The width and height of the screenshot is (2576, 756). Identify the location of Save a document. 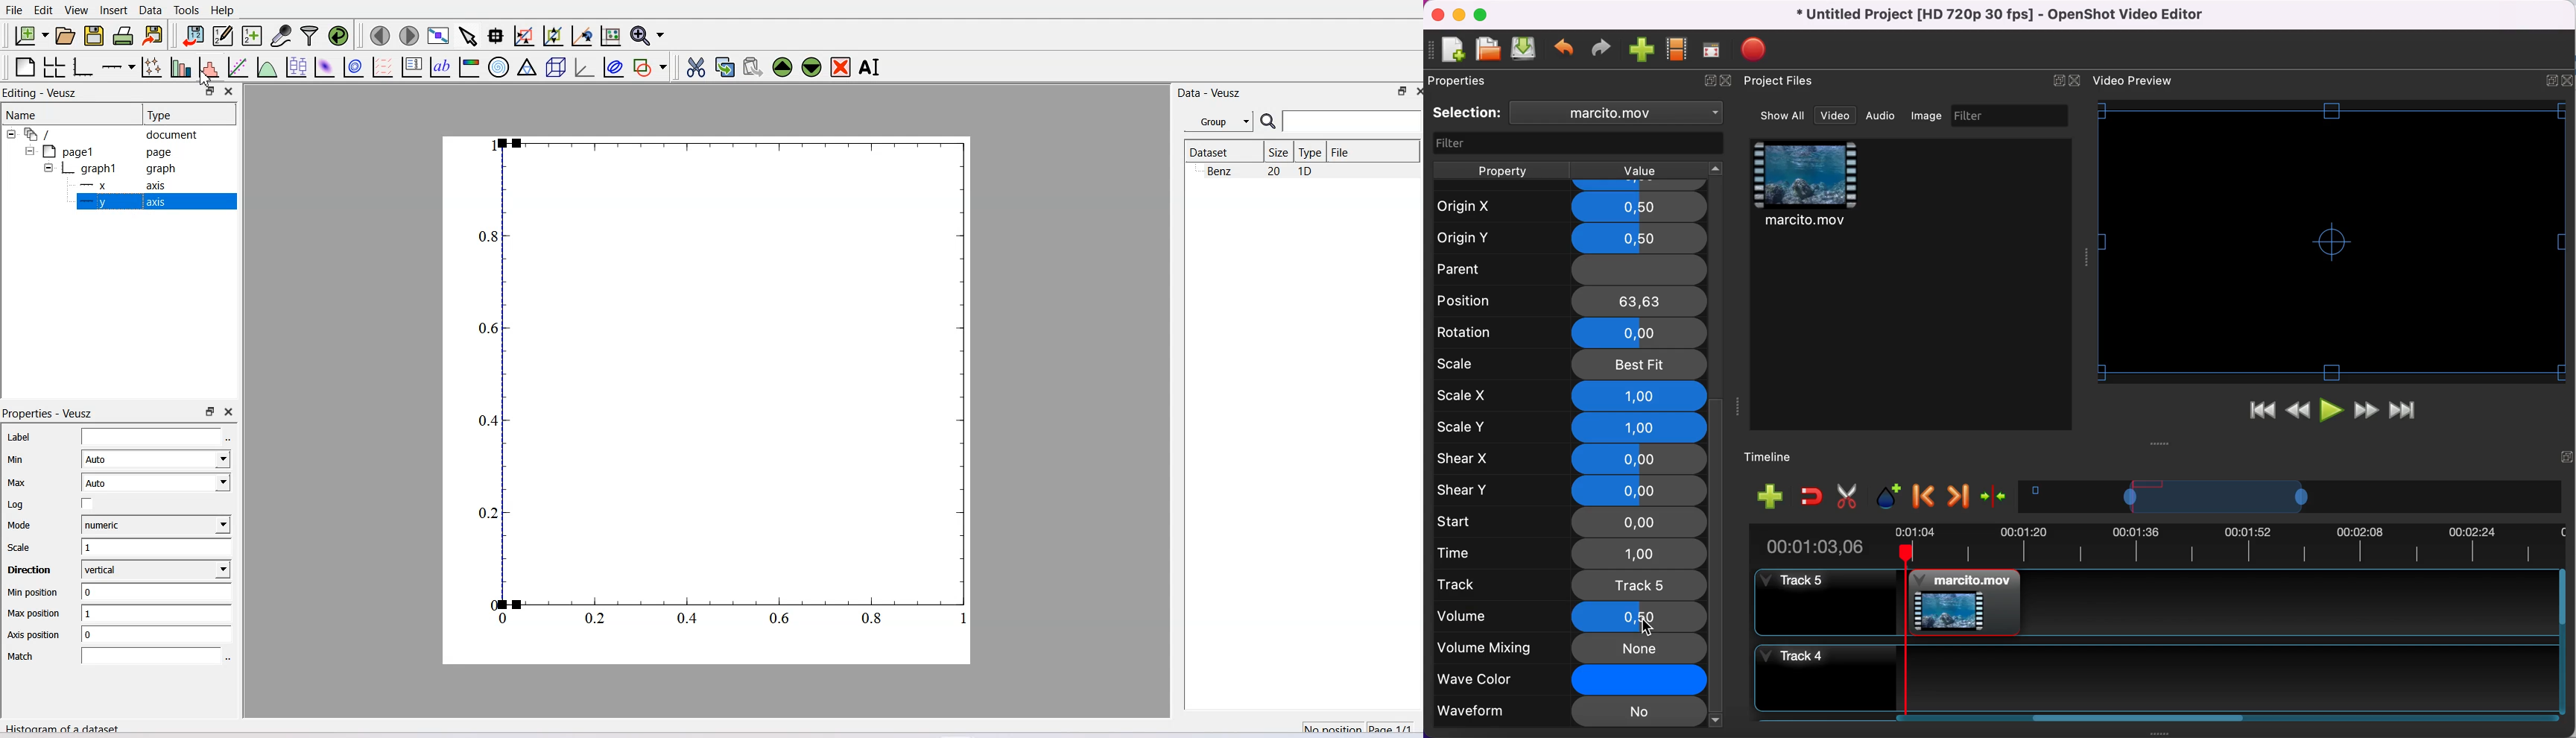
(95, 36).